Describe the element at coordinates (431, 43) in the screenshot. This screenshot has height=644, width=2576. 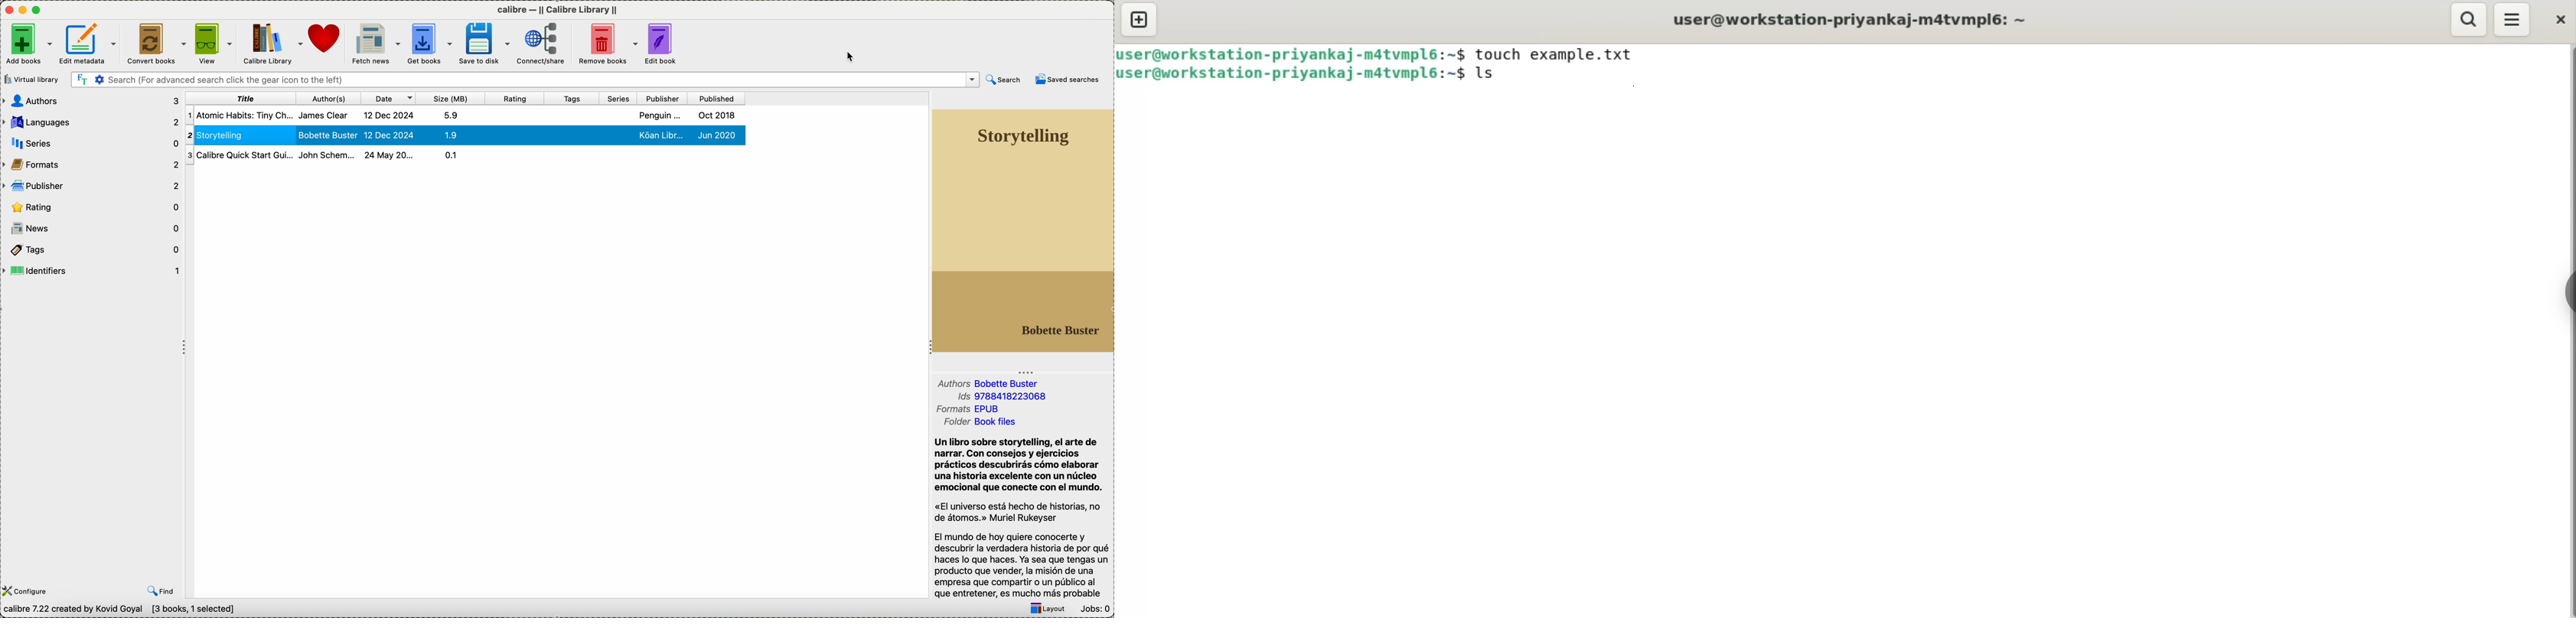
I see `get books` at that location.